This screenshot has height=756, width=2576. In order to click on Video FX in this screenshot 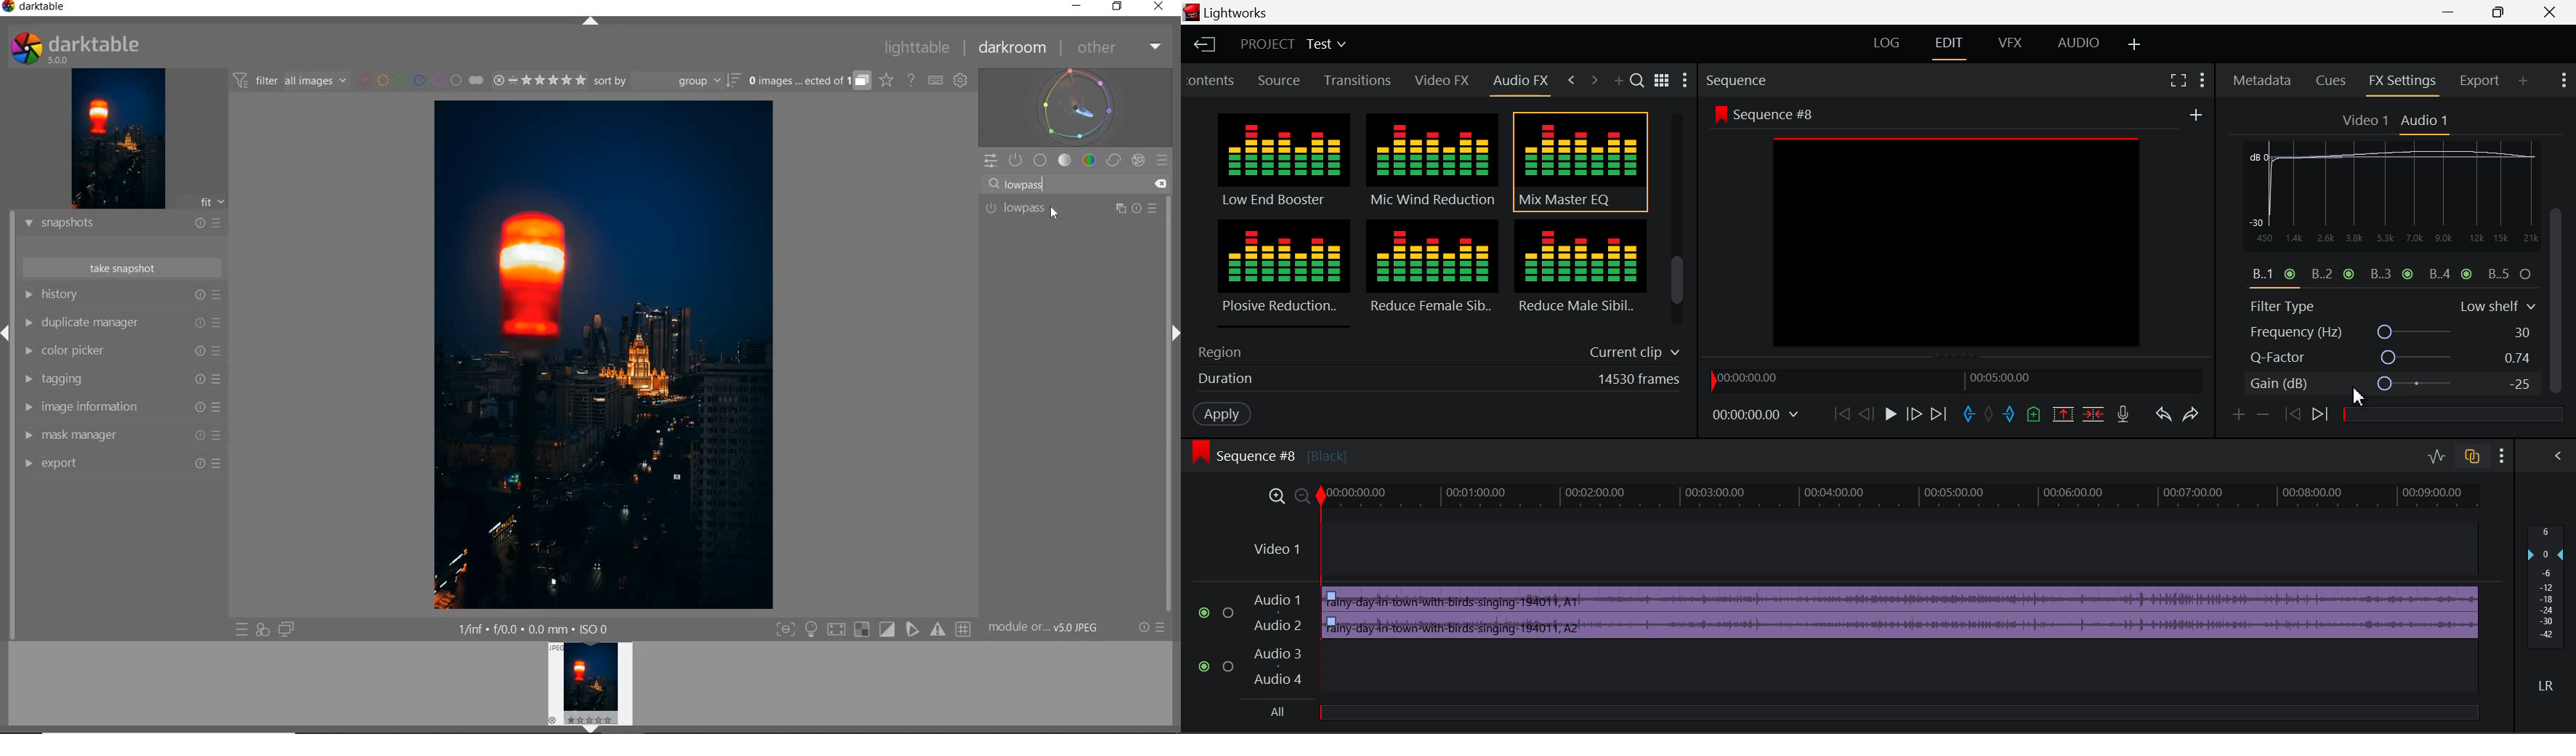, I will do `click(1438, 81)`.